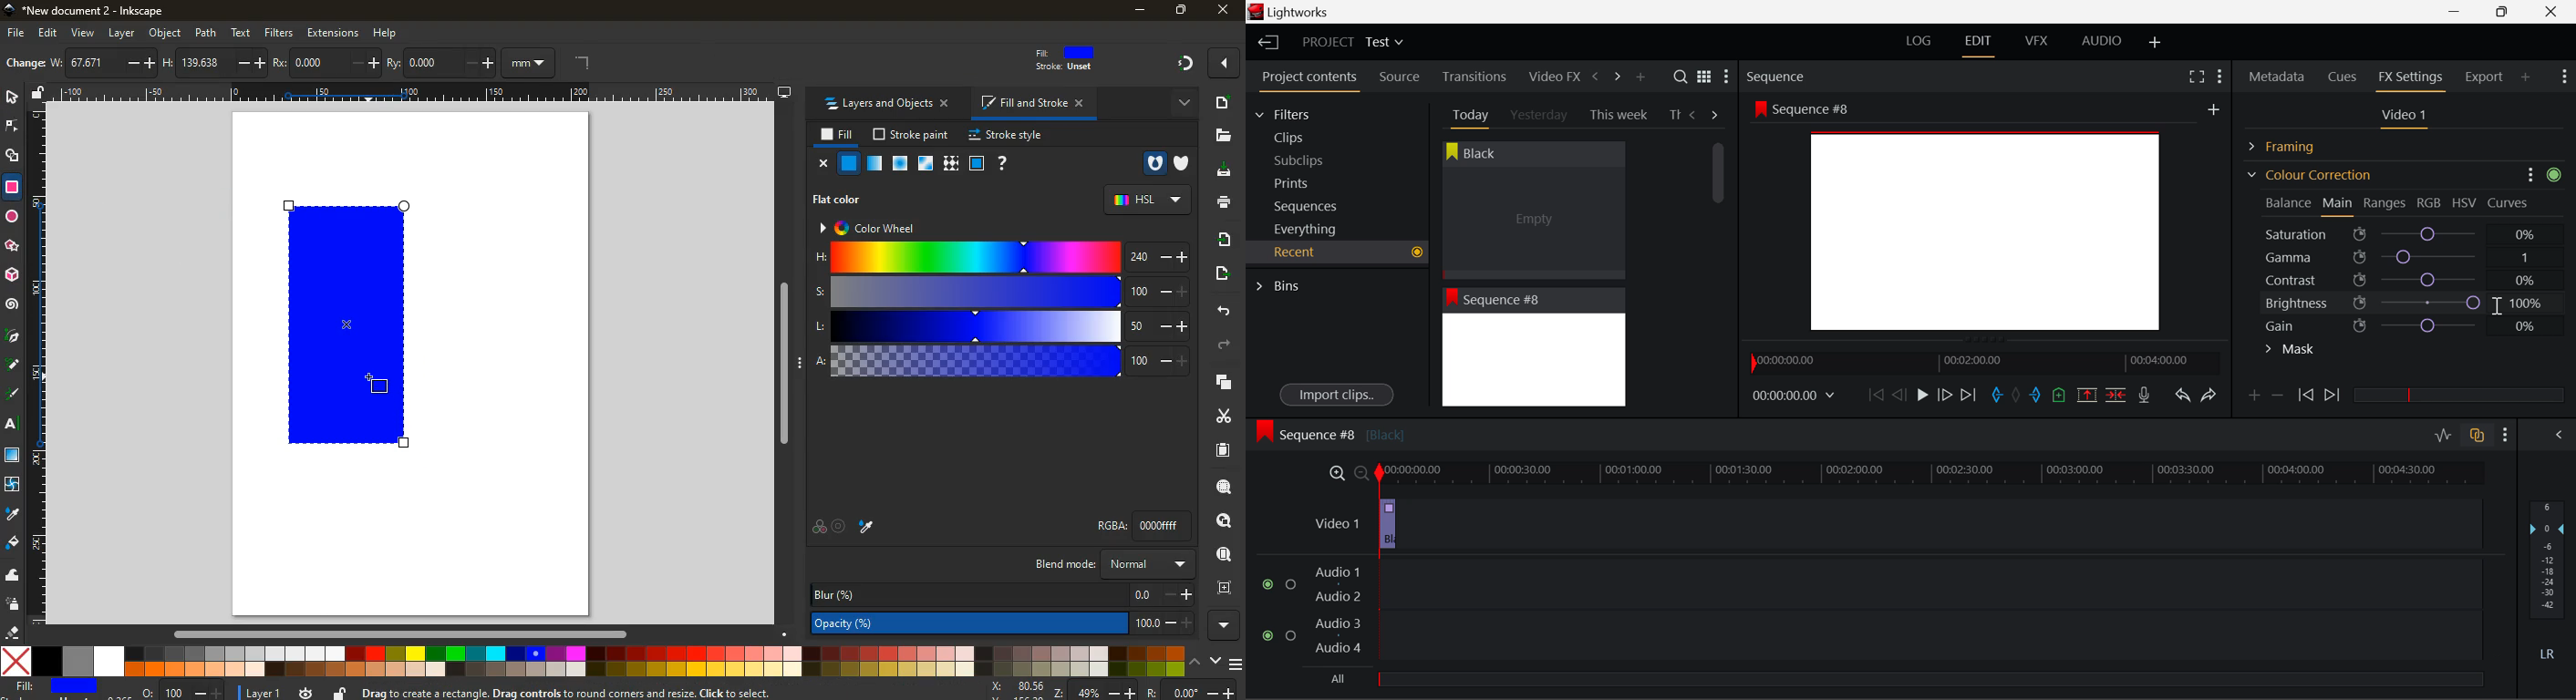  What do you see at coordinates (2345, 75) in the screenshot?
I see `Cues Panel` at bounding box center [2345, 75].